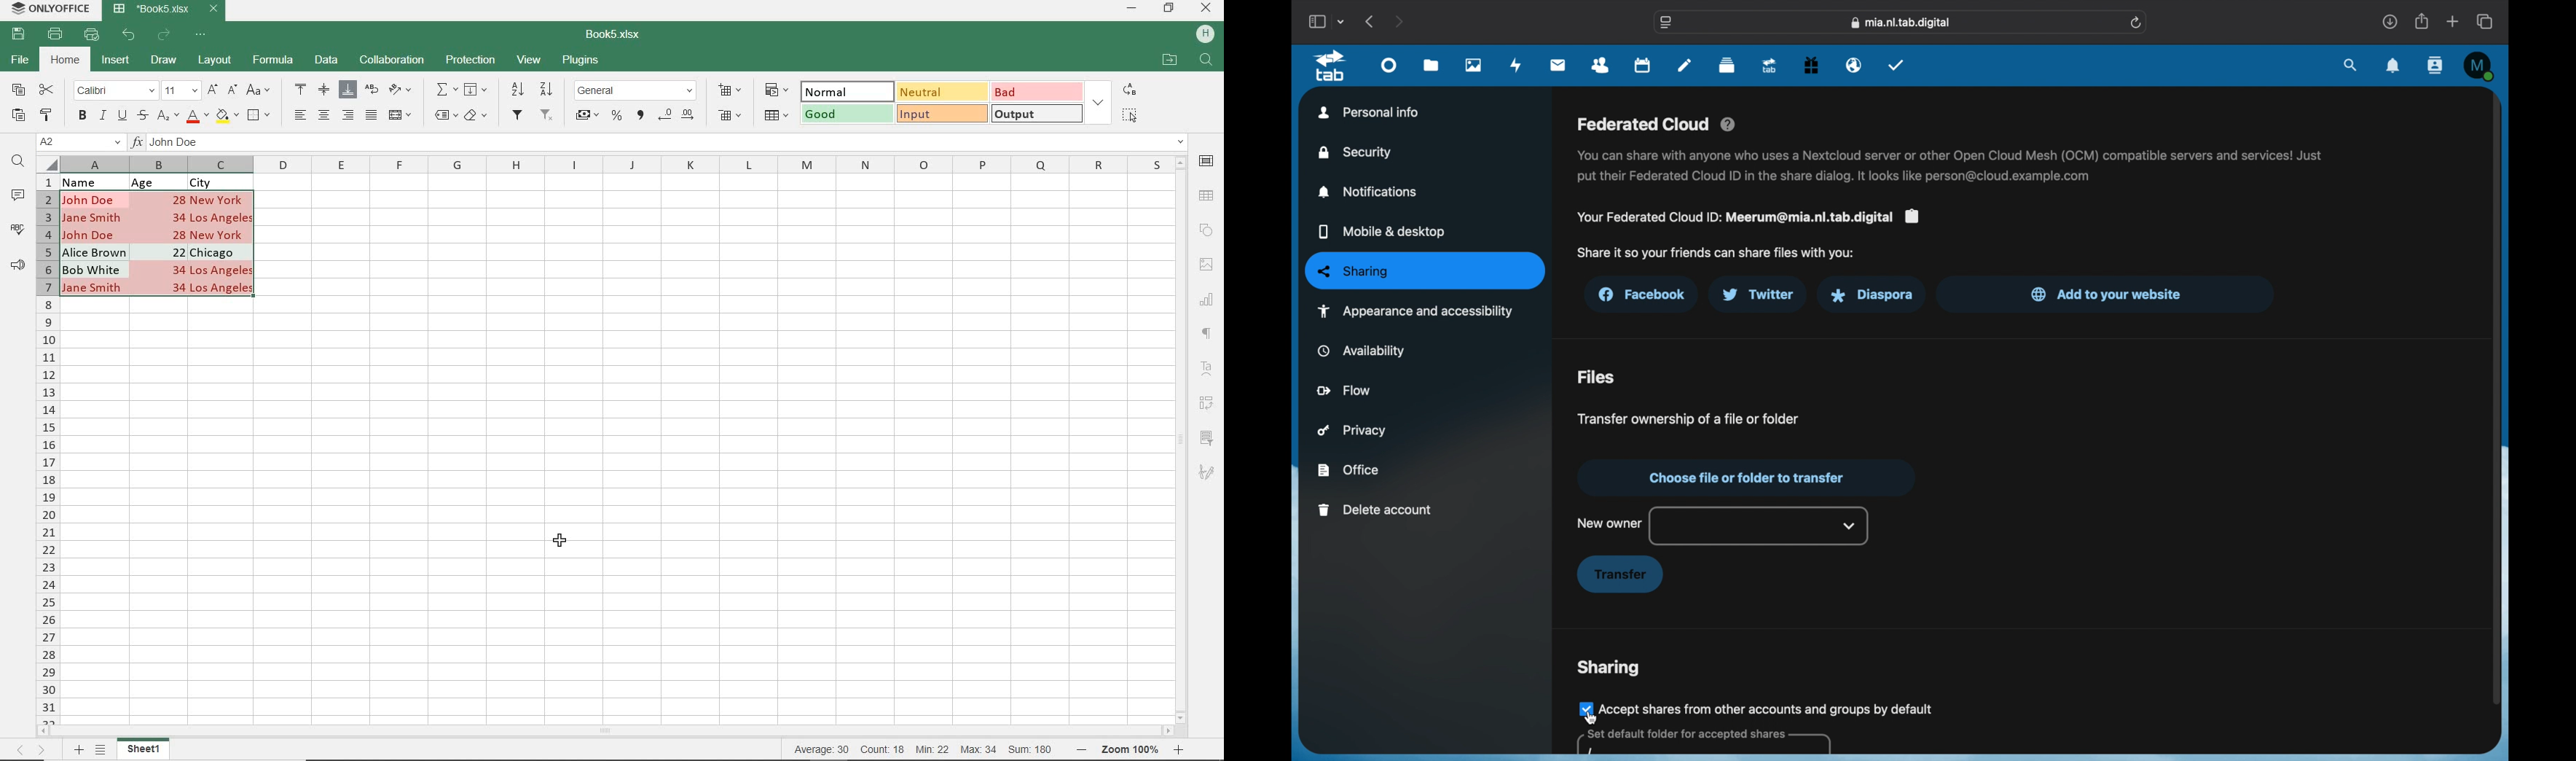 The image size is (2576, 784). What do you see at coordinates (777, 90) in the screenshot?
I see `CONDITIONAL FORMATING` at bounding box center [777, 90].